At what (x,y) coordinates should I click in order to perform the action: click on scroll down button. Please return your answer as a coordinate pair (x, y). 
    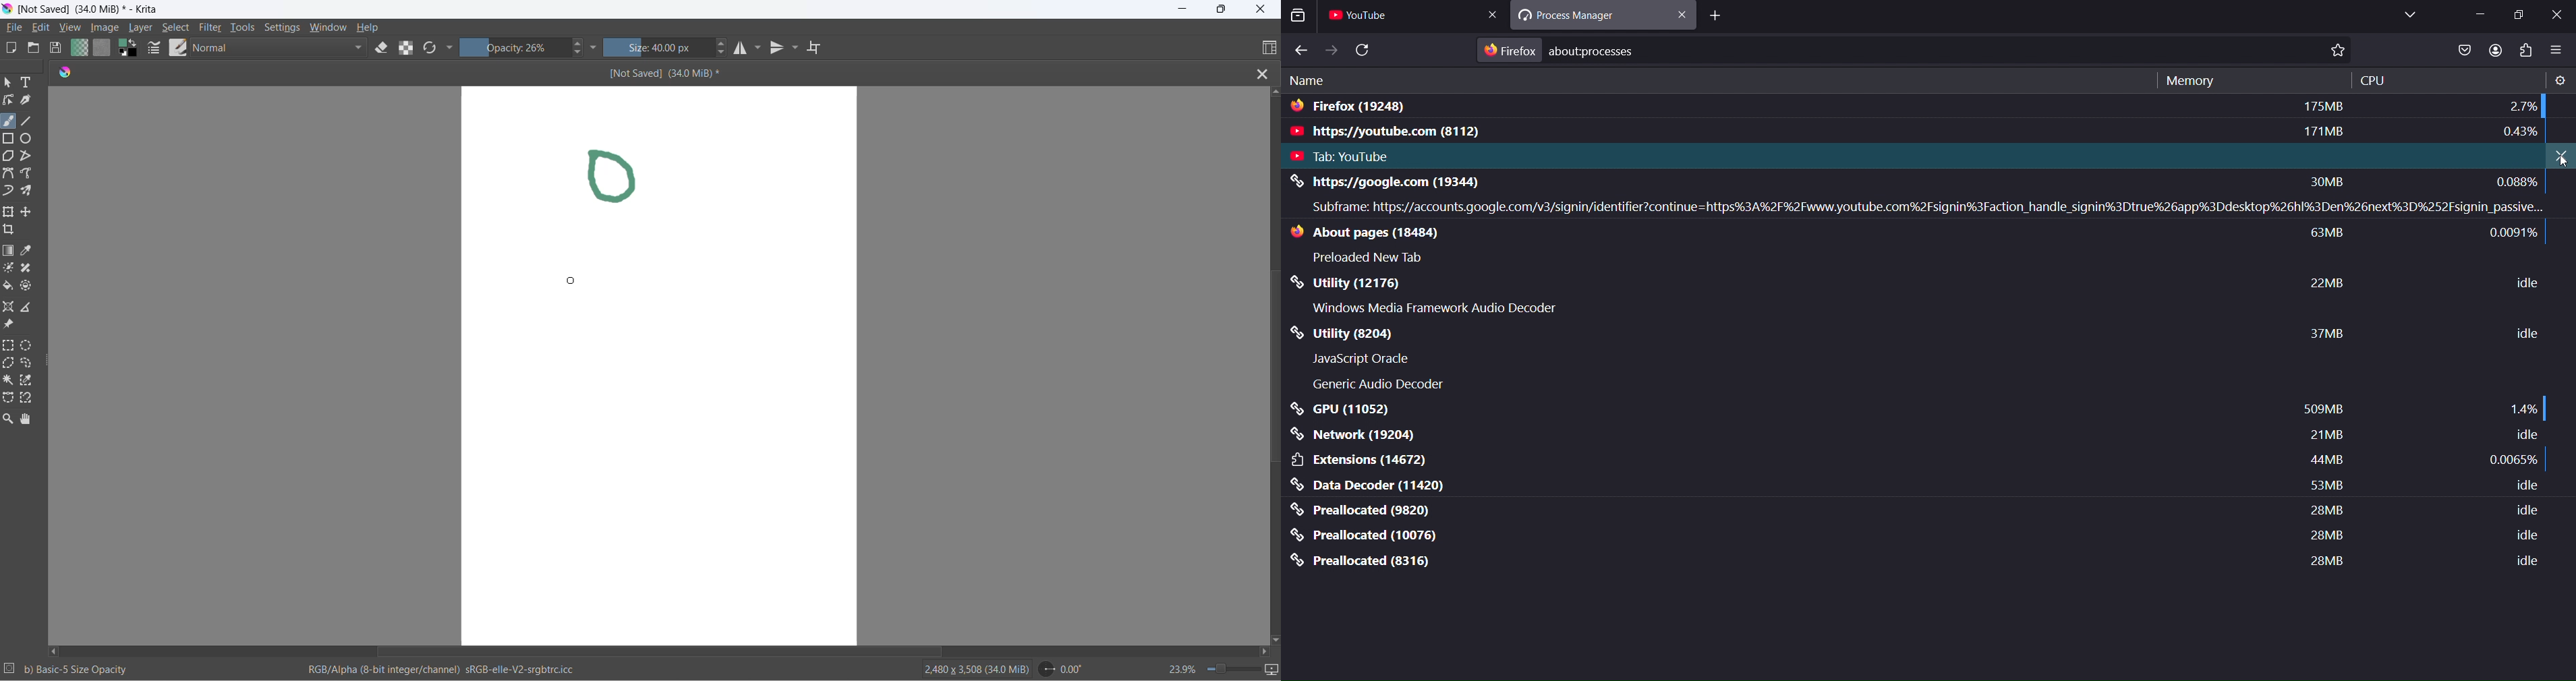
    Looking at the image, I should click on (1273, 639).